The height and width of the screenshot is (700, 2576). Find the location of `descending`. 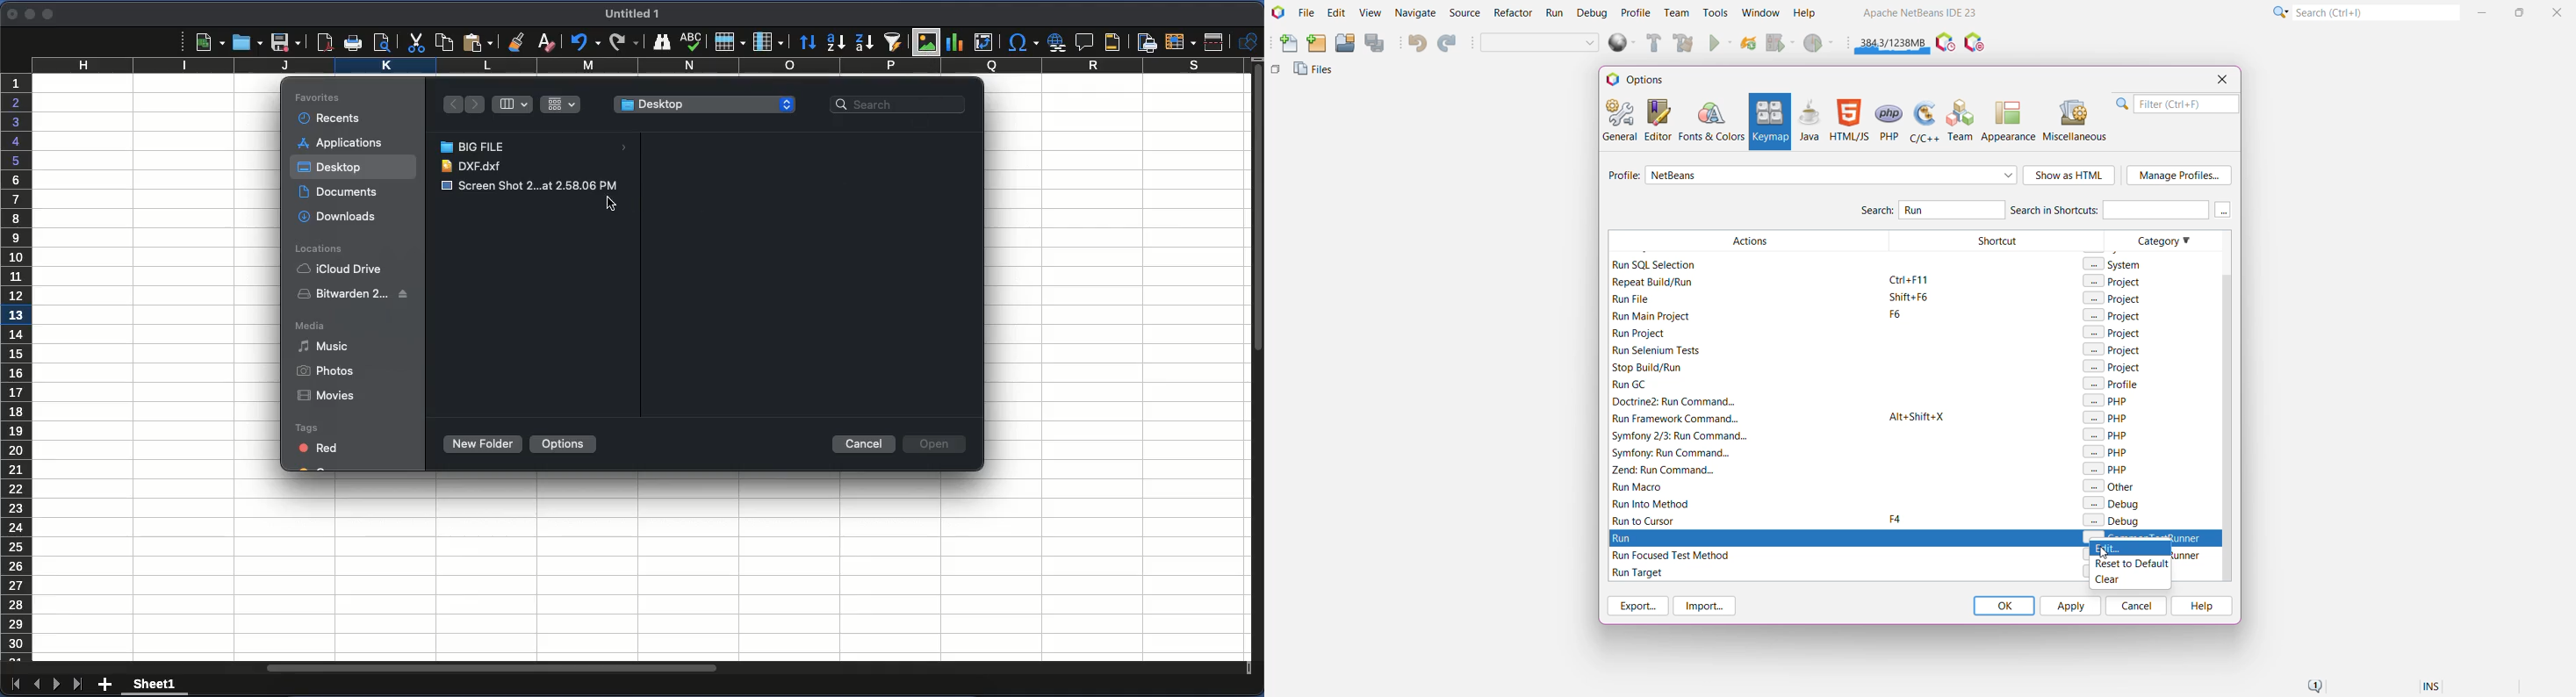

descending is located at coordinates (862, 43).